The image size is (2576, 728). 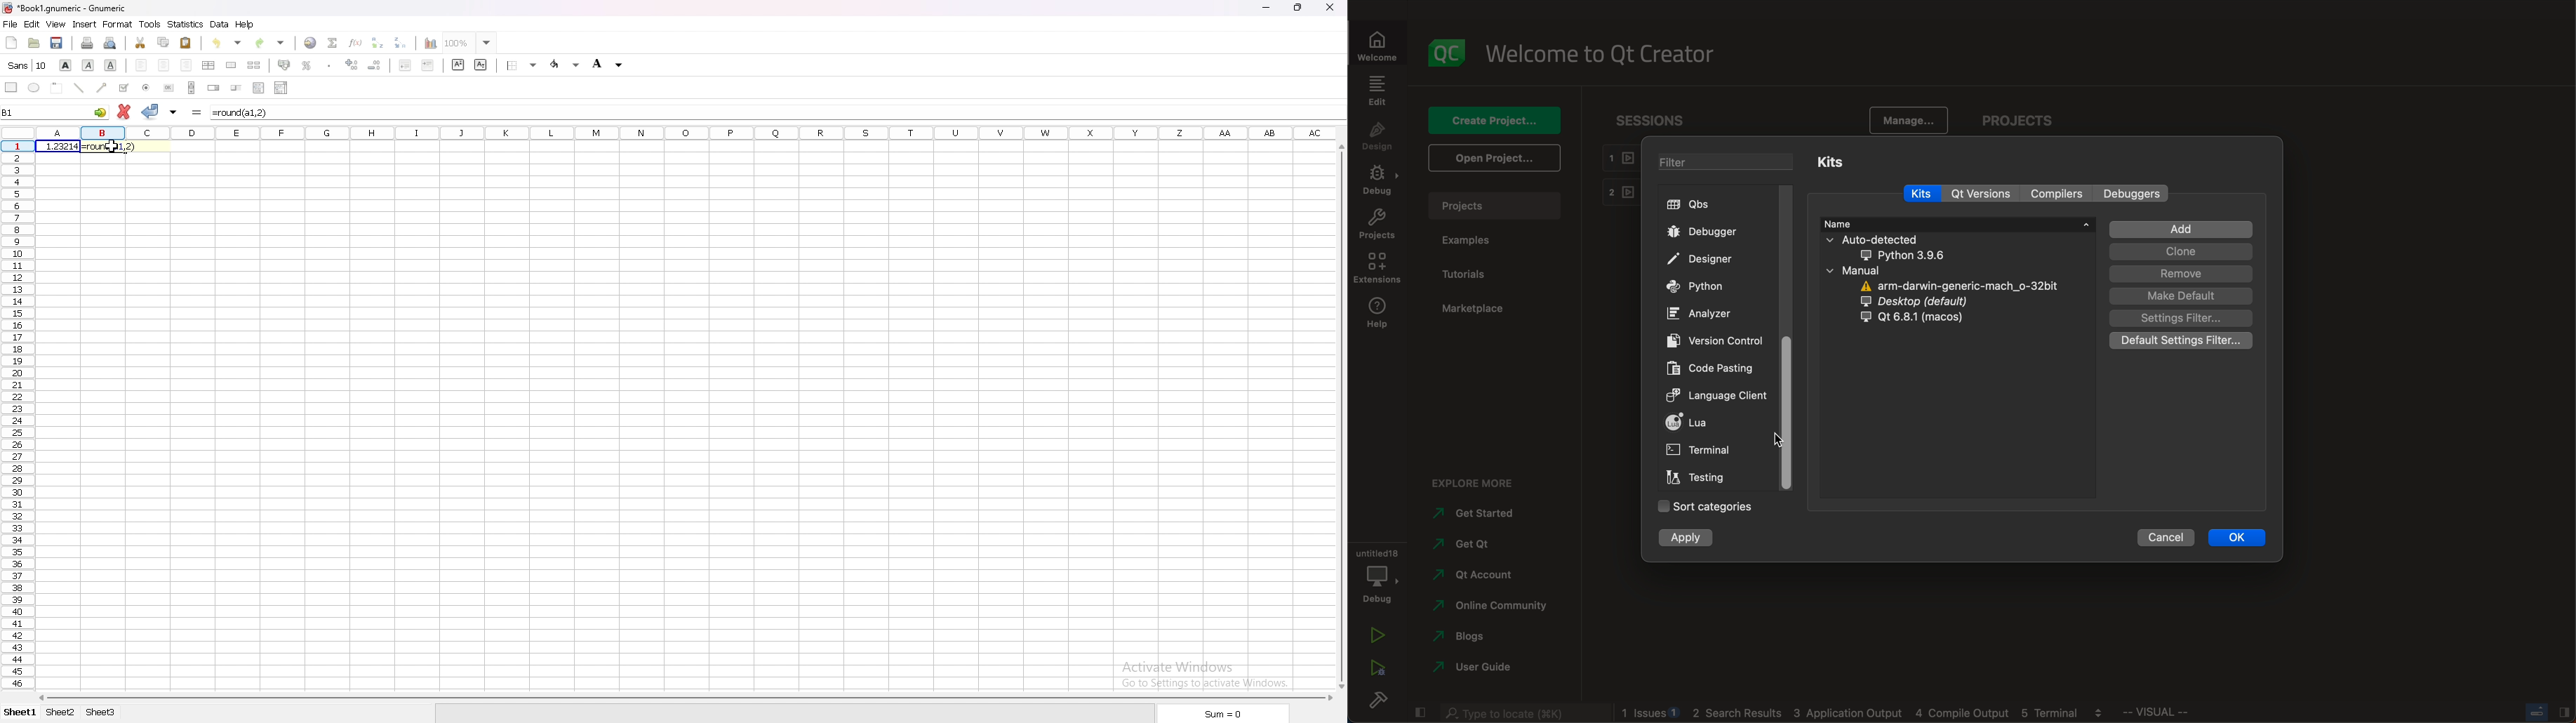 What do you see at coordinates (1475, 273) in the screenshot?
I see `tutorials` at bounding box center [1475, 273].